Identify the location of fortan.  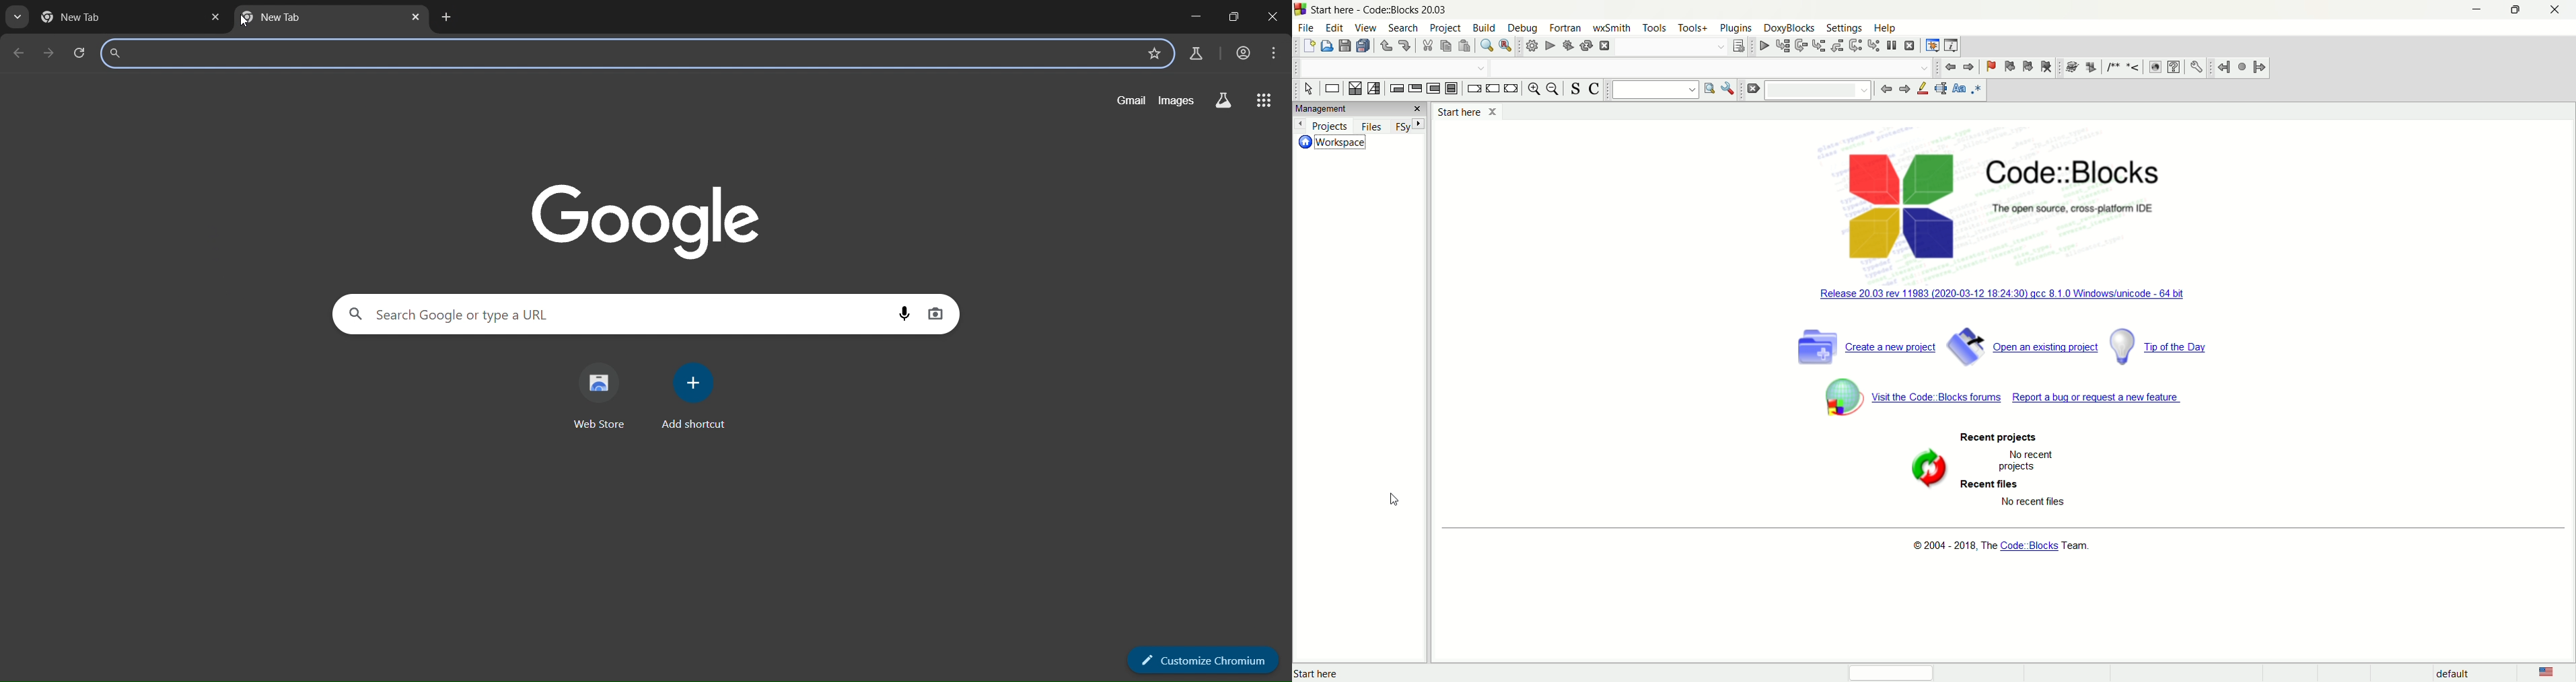
(1566, 27).